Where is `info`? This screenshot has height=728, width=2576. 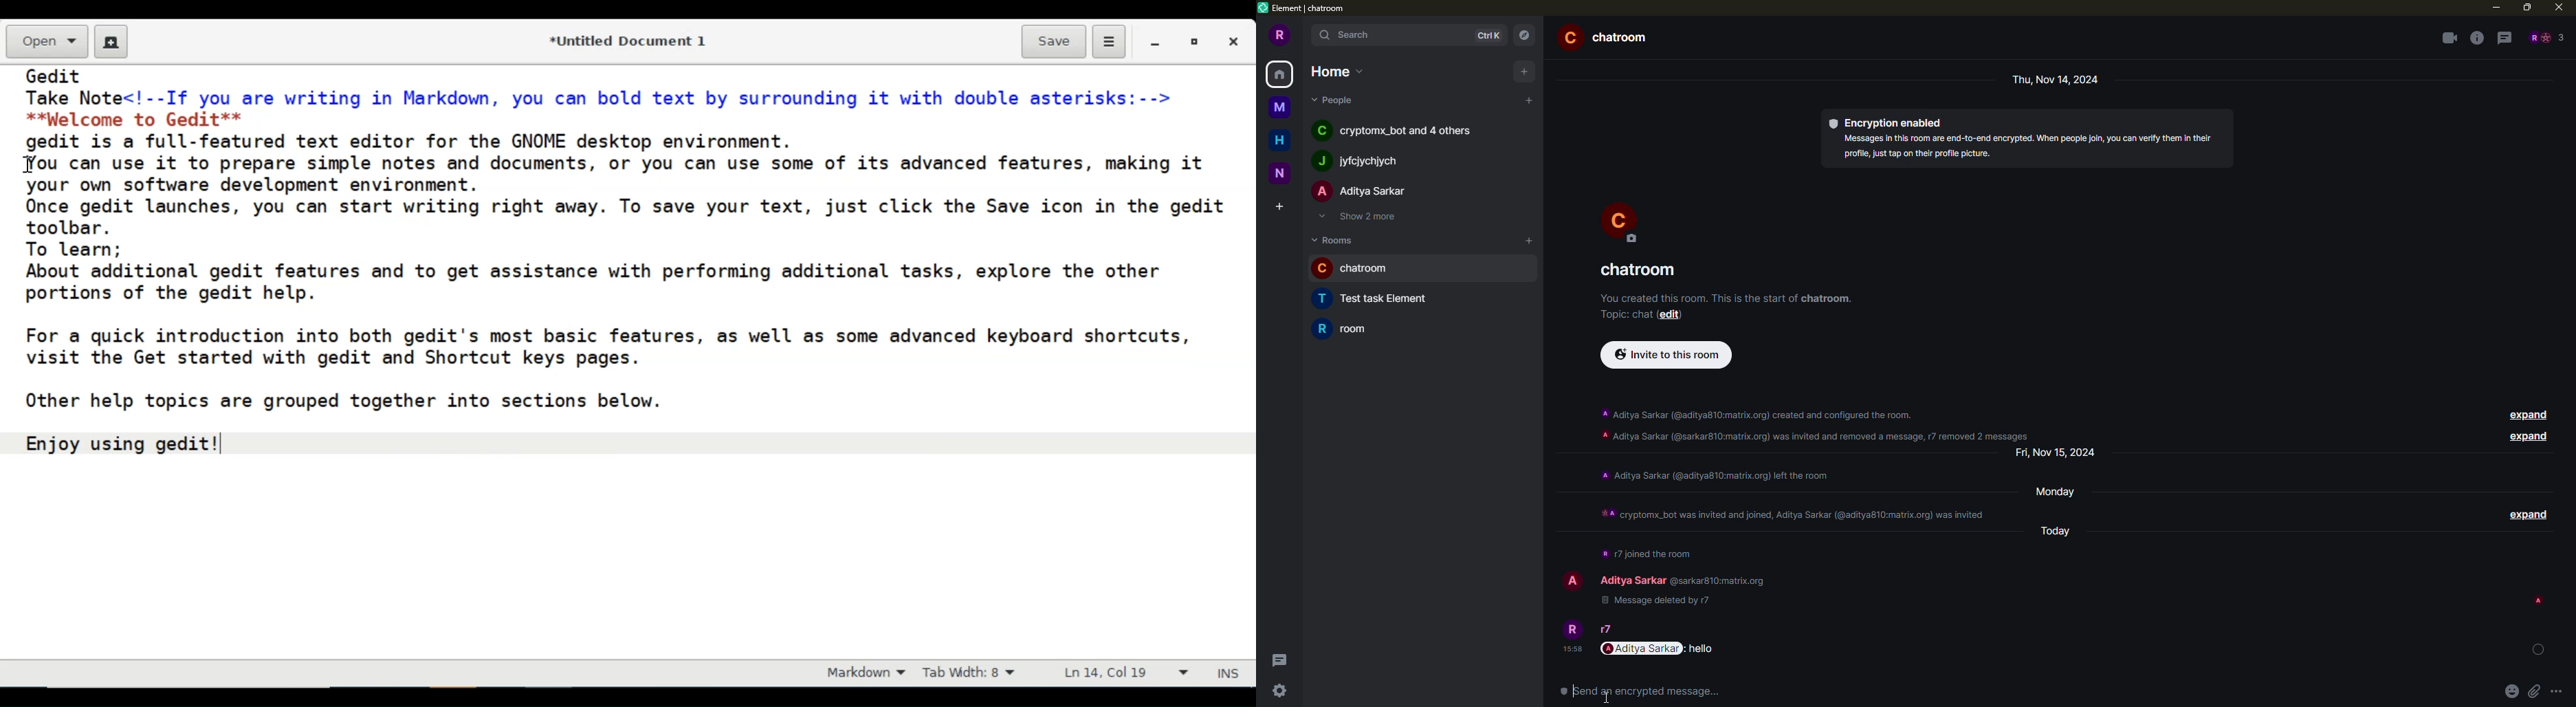 info is located at coordinates (1813, 423).